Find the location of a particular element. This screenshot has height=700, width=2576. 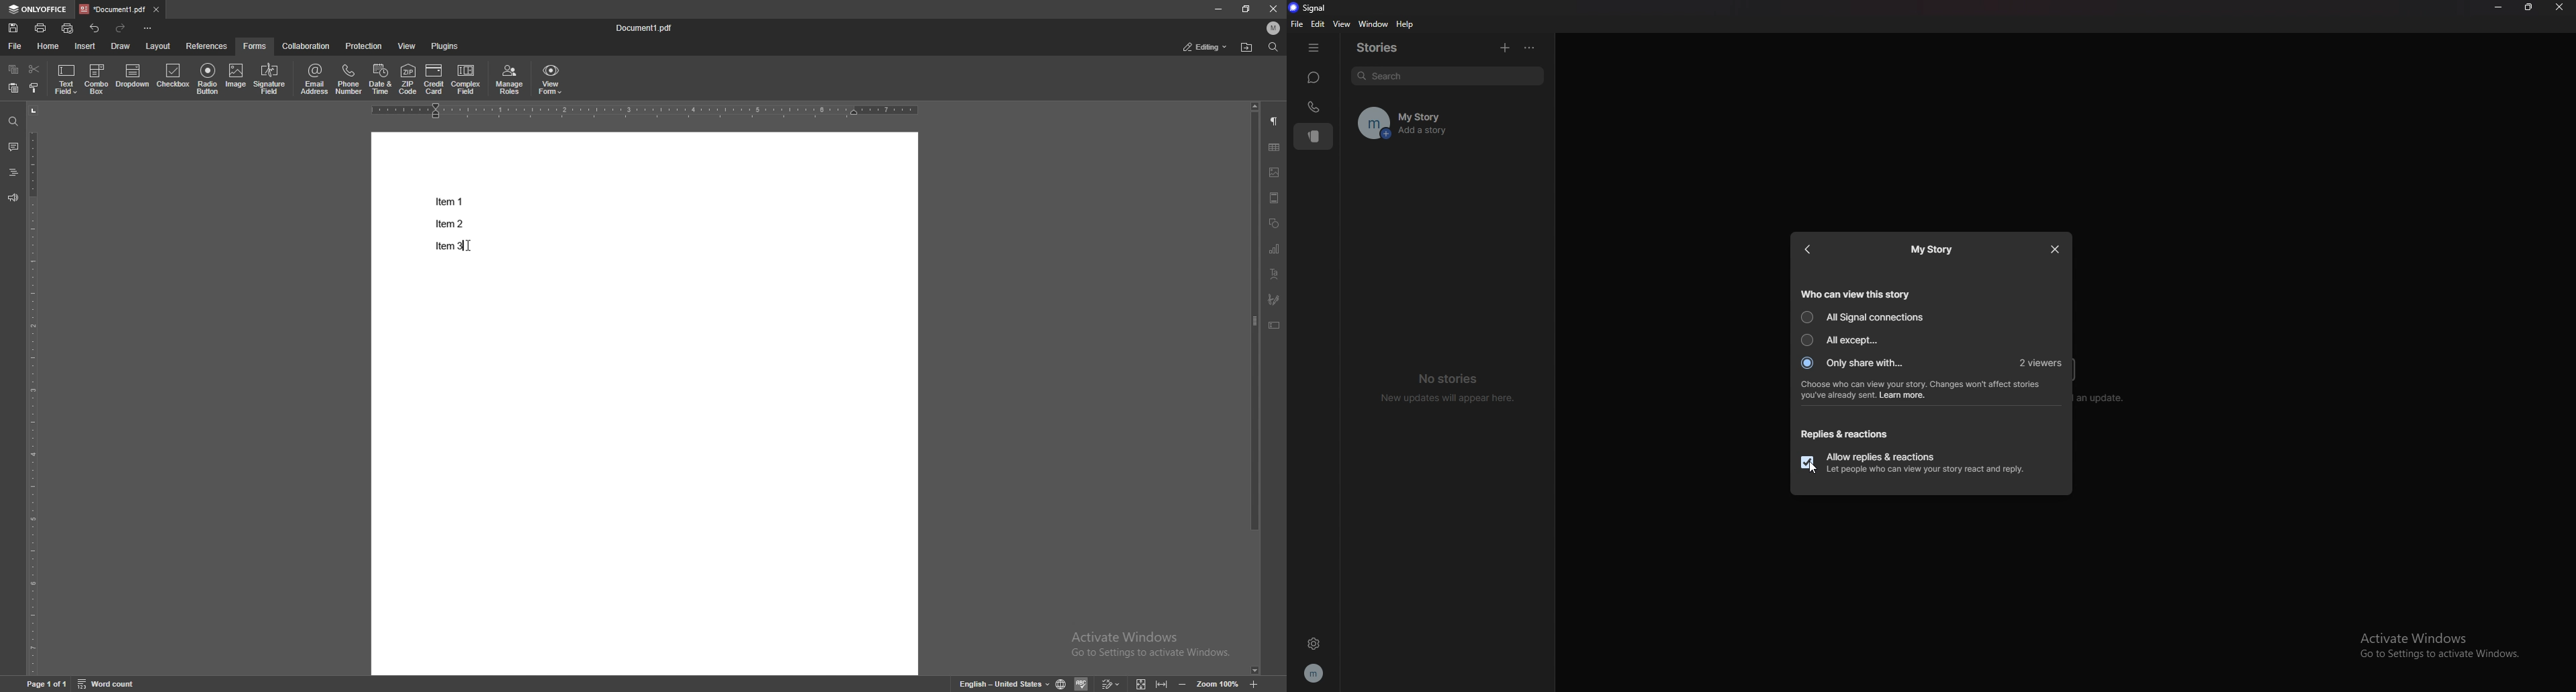

copy is located at coordinates (14, 69).